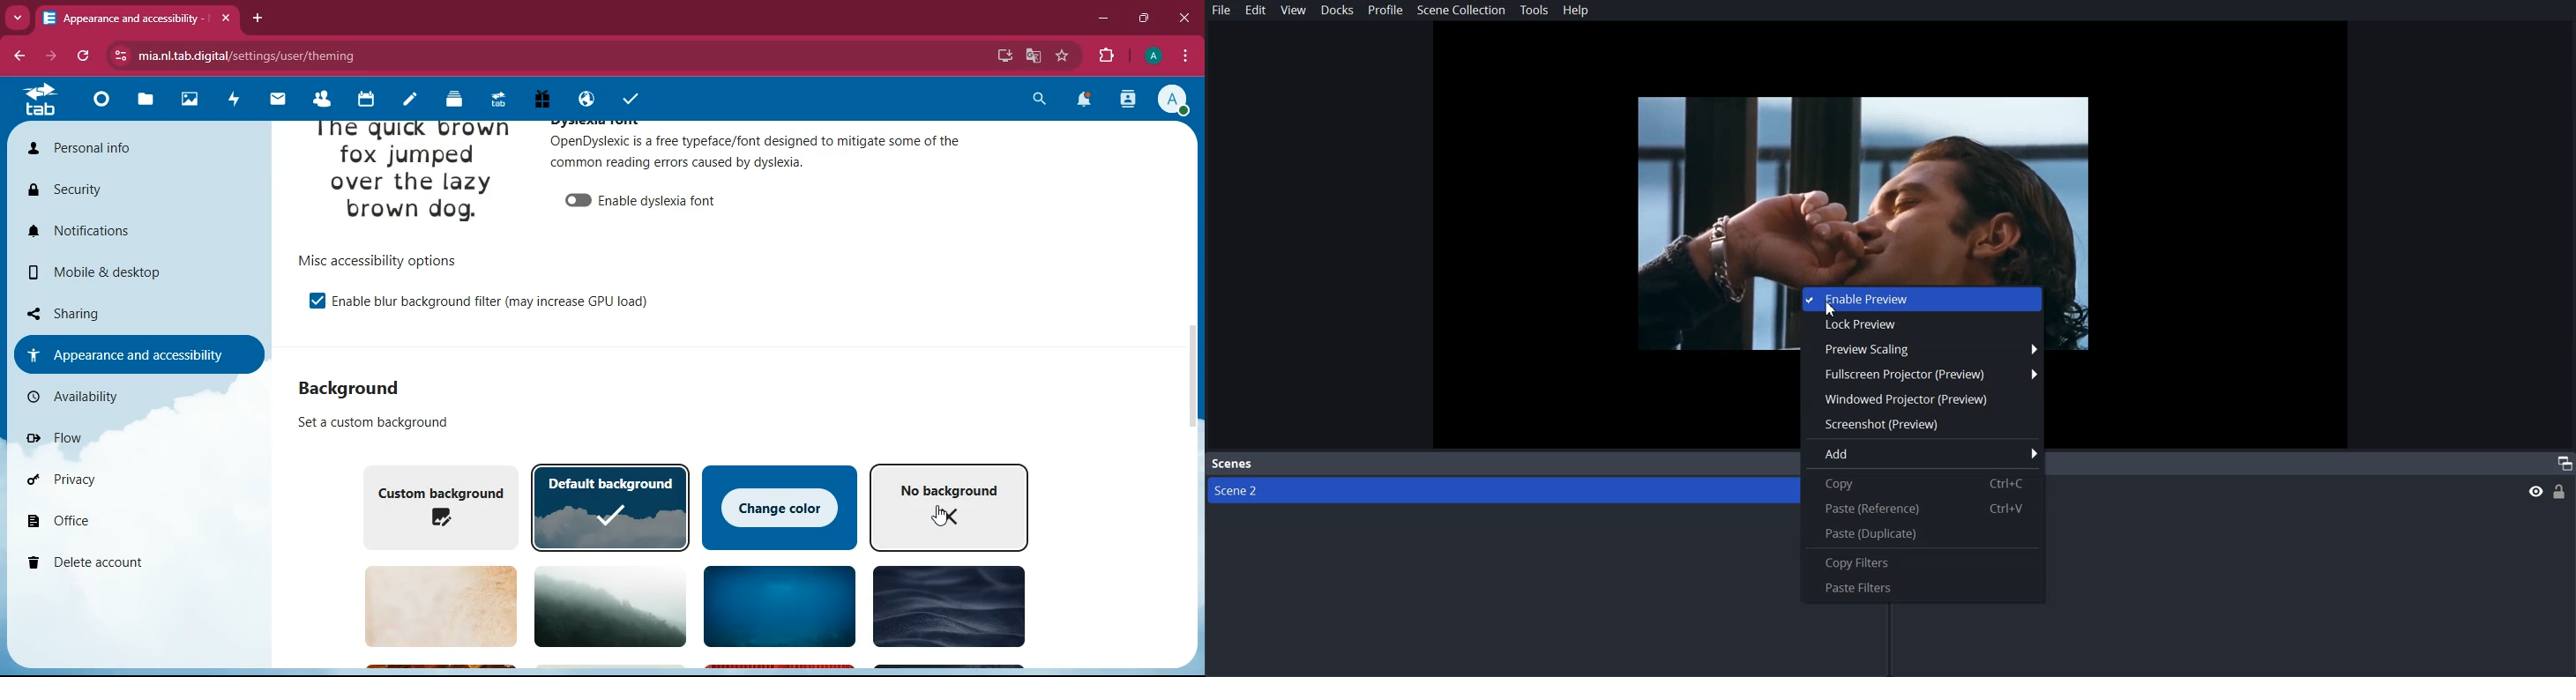 The height and width of the screenshot is (700, 2576). What do you see at coordinates (1176, 100) in the screenshot?
I see `profile` at bounding box center [1176, 100].